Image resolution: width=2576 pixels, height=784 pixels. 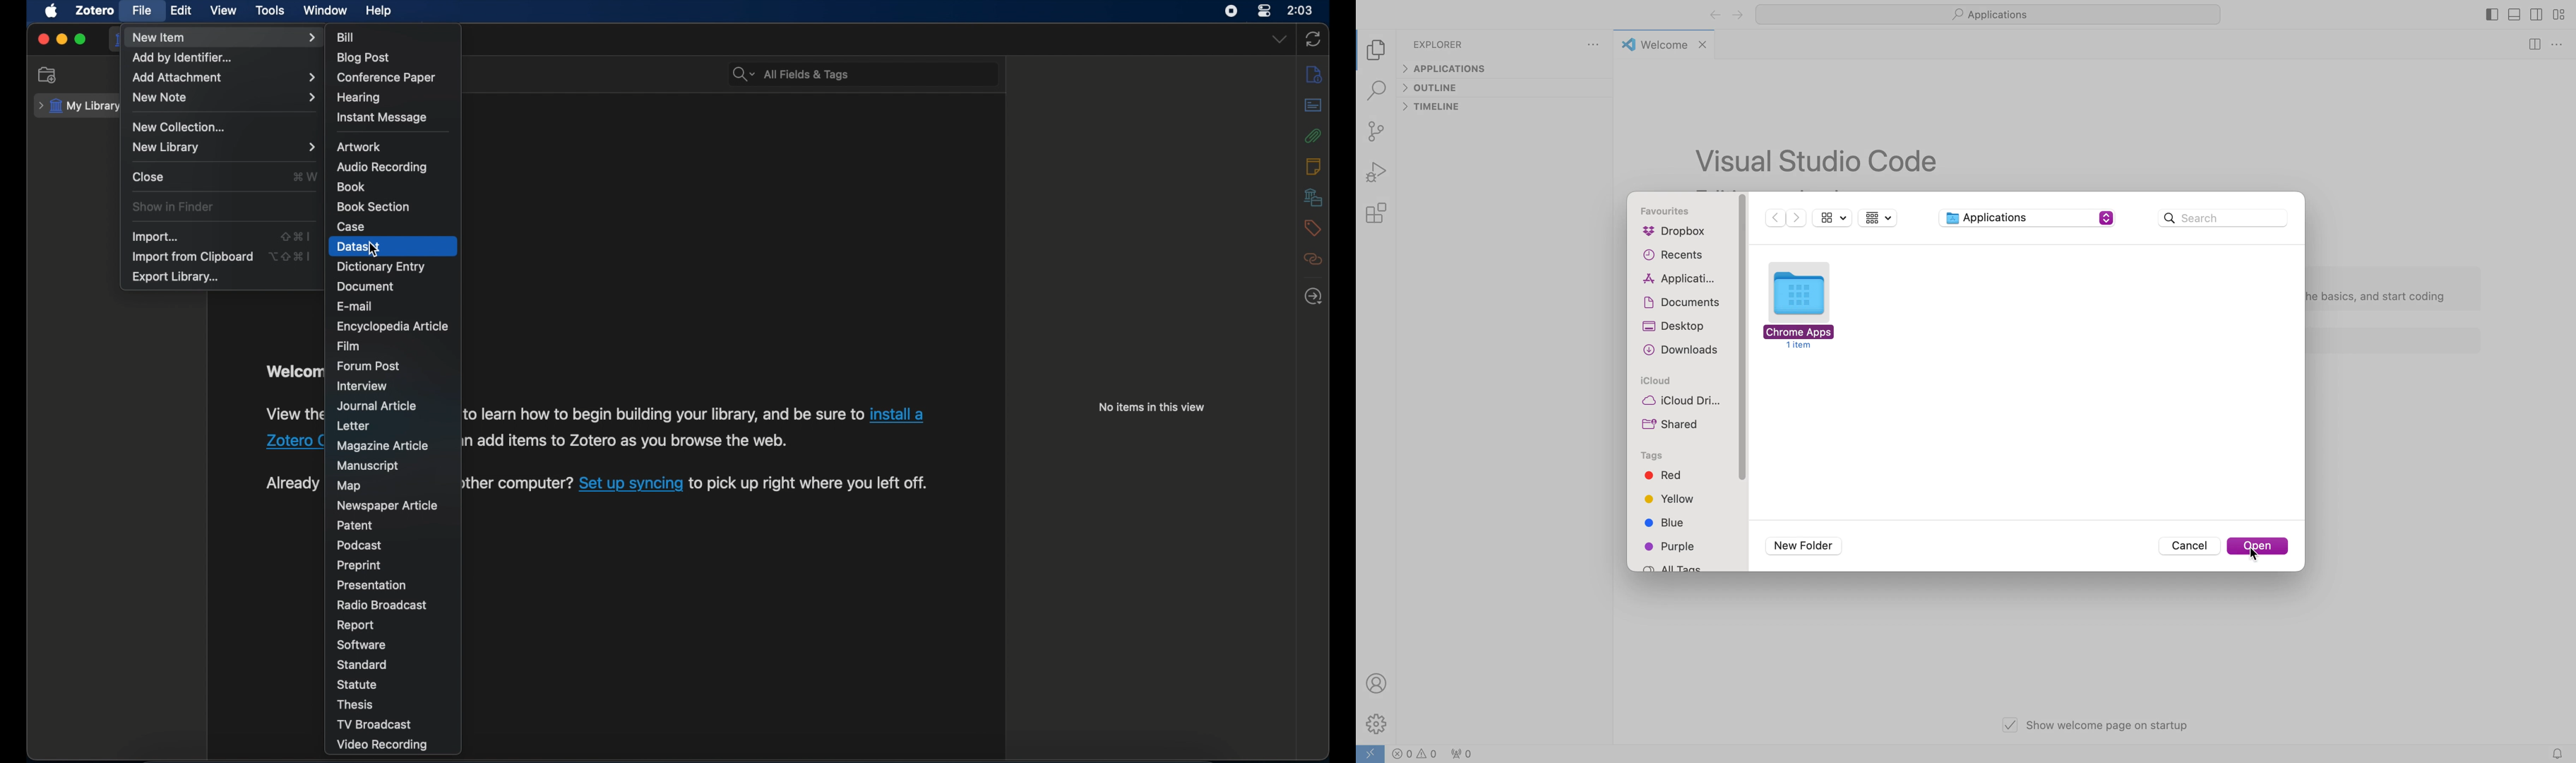 What do you see at coordinates (1301, 9) in the screenshot?
I see `time` at bounding box center [1301, 9].